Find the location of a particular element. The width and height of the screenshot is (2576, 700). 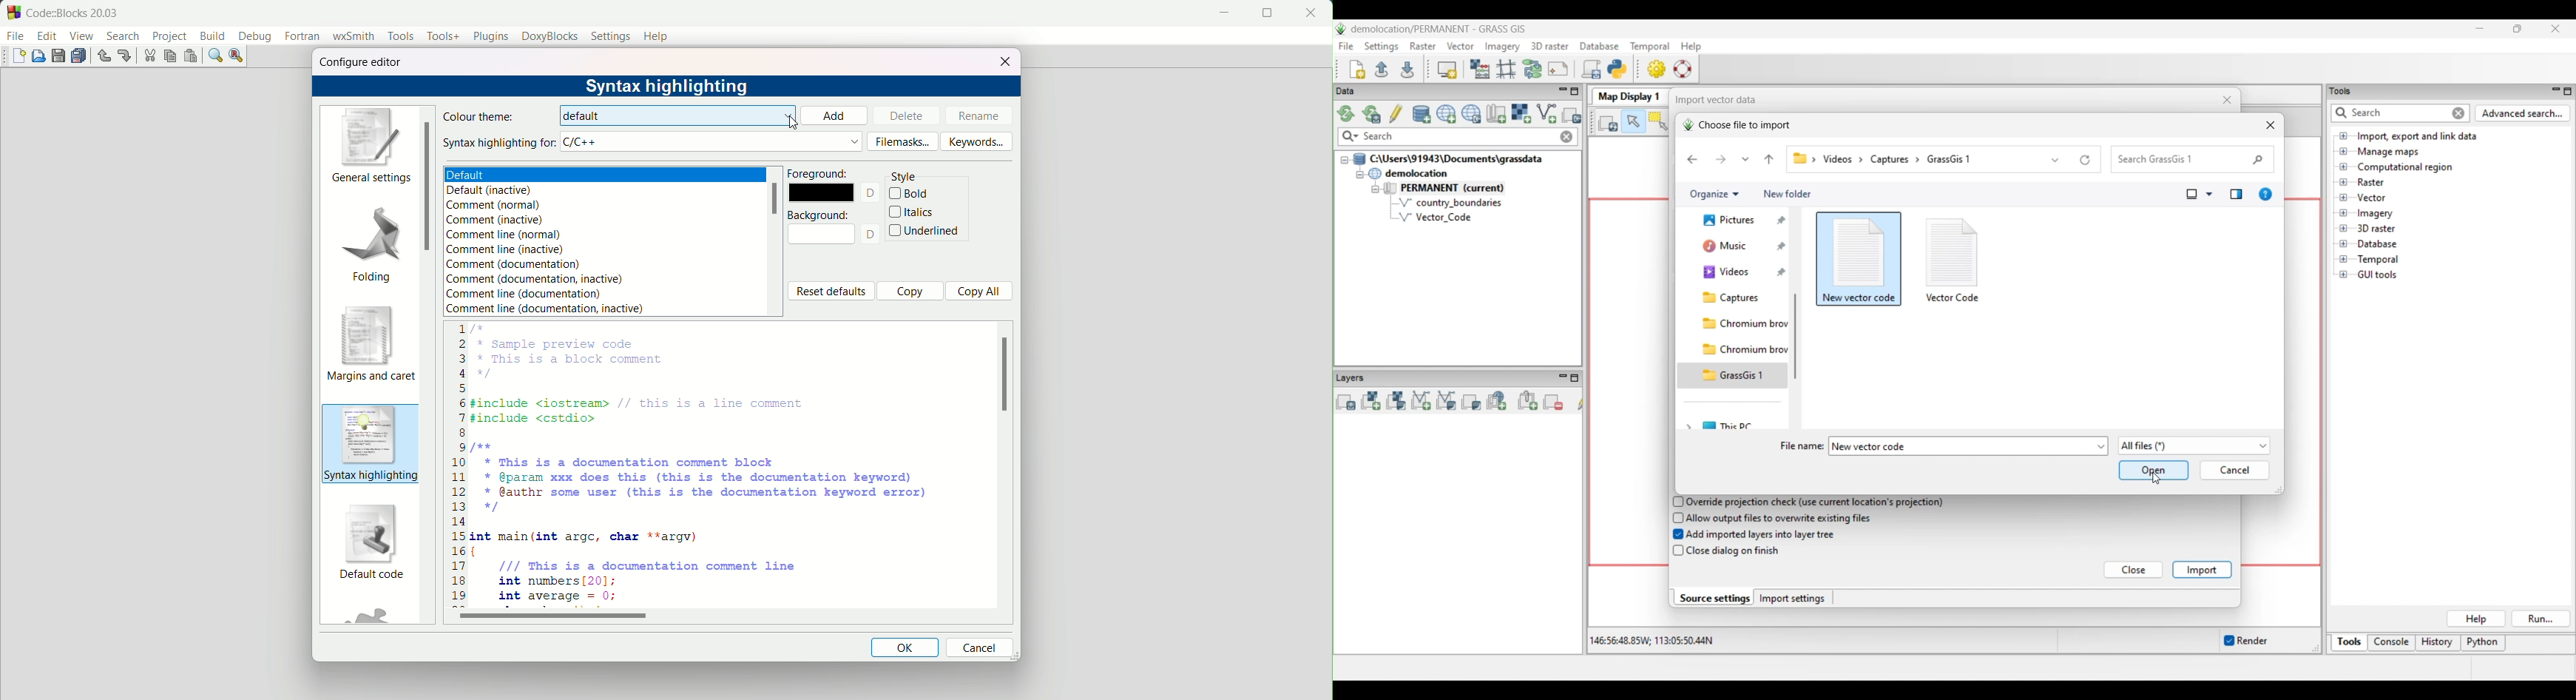

syntax highlight is located at coordinates (669, 85).